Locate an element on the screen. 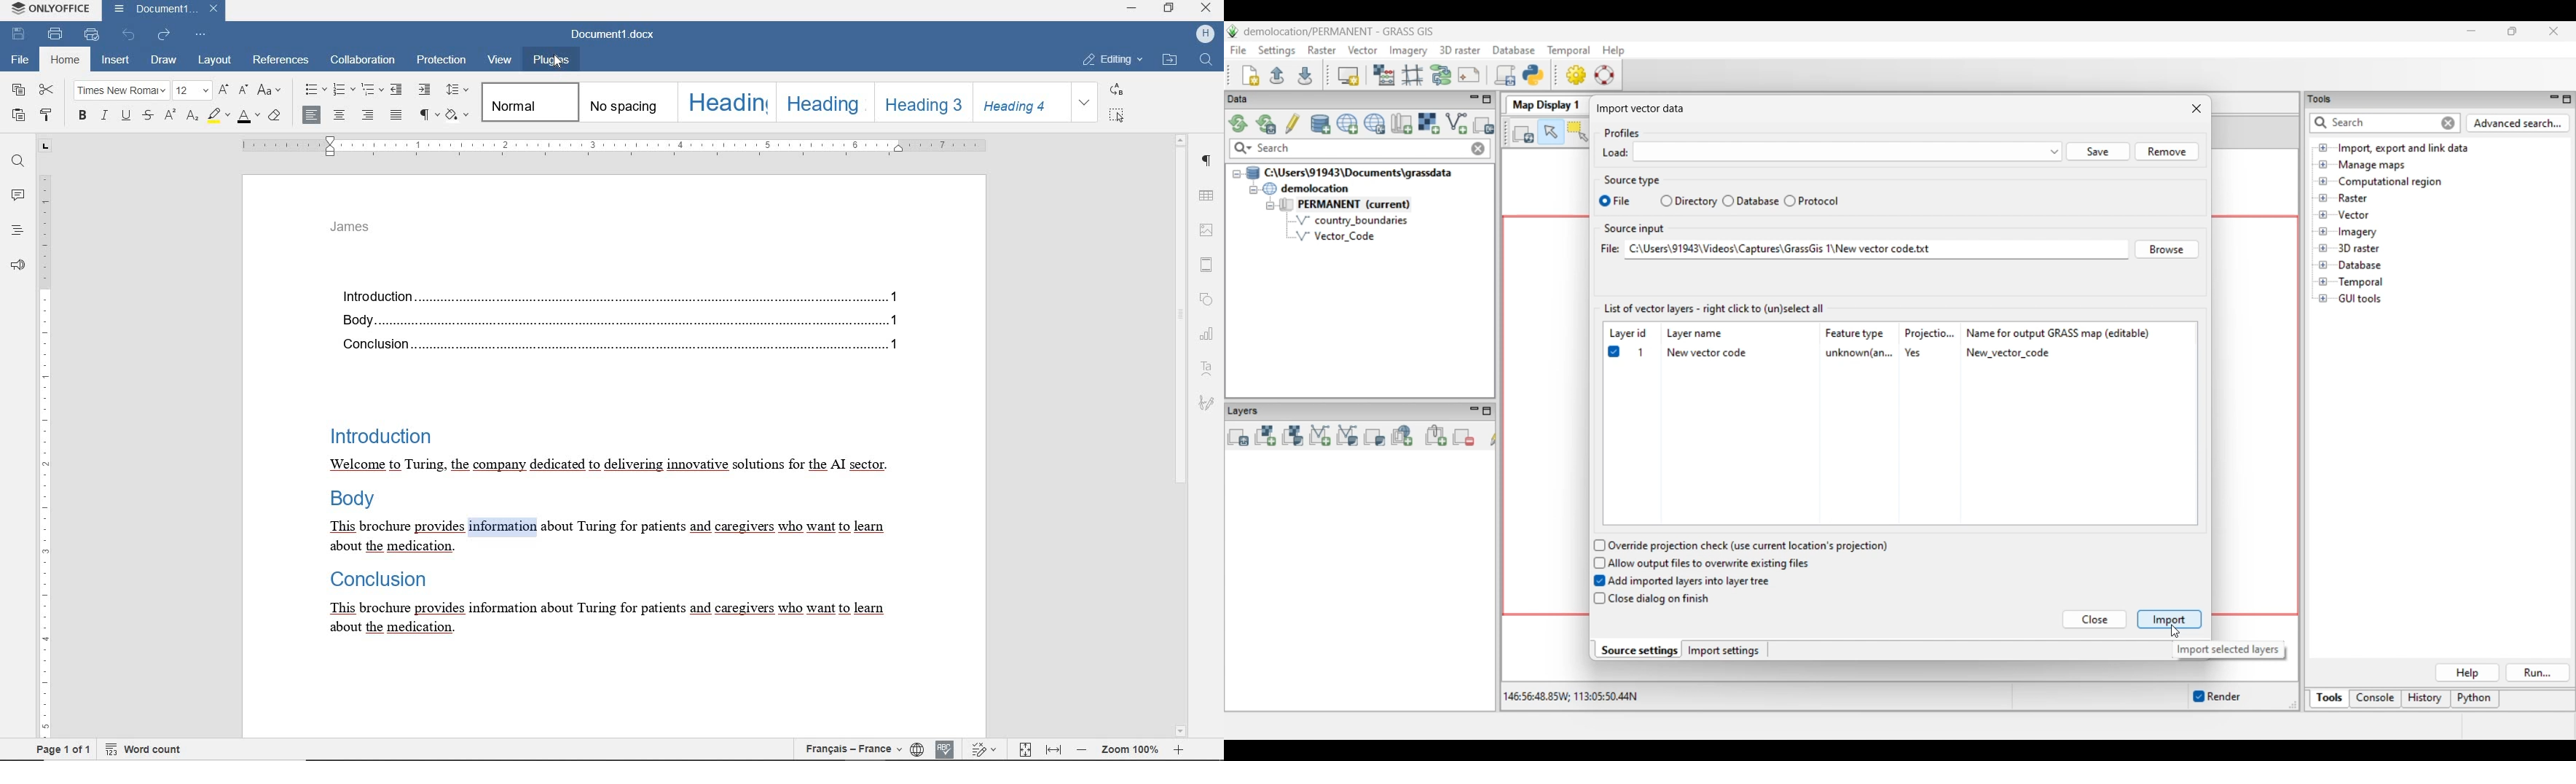 The image size is (2576, 784). VIEW is located at coordinates (500, 63).